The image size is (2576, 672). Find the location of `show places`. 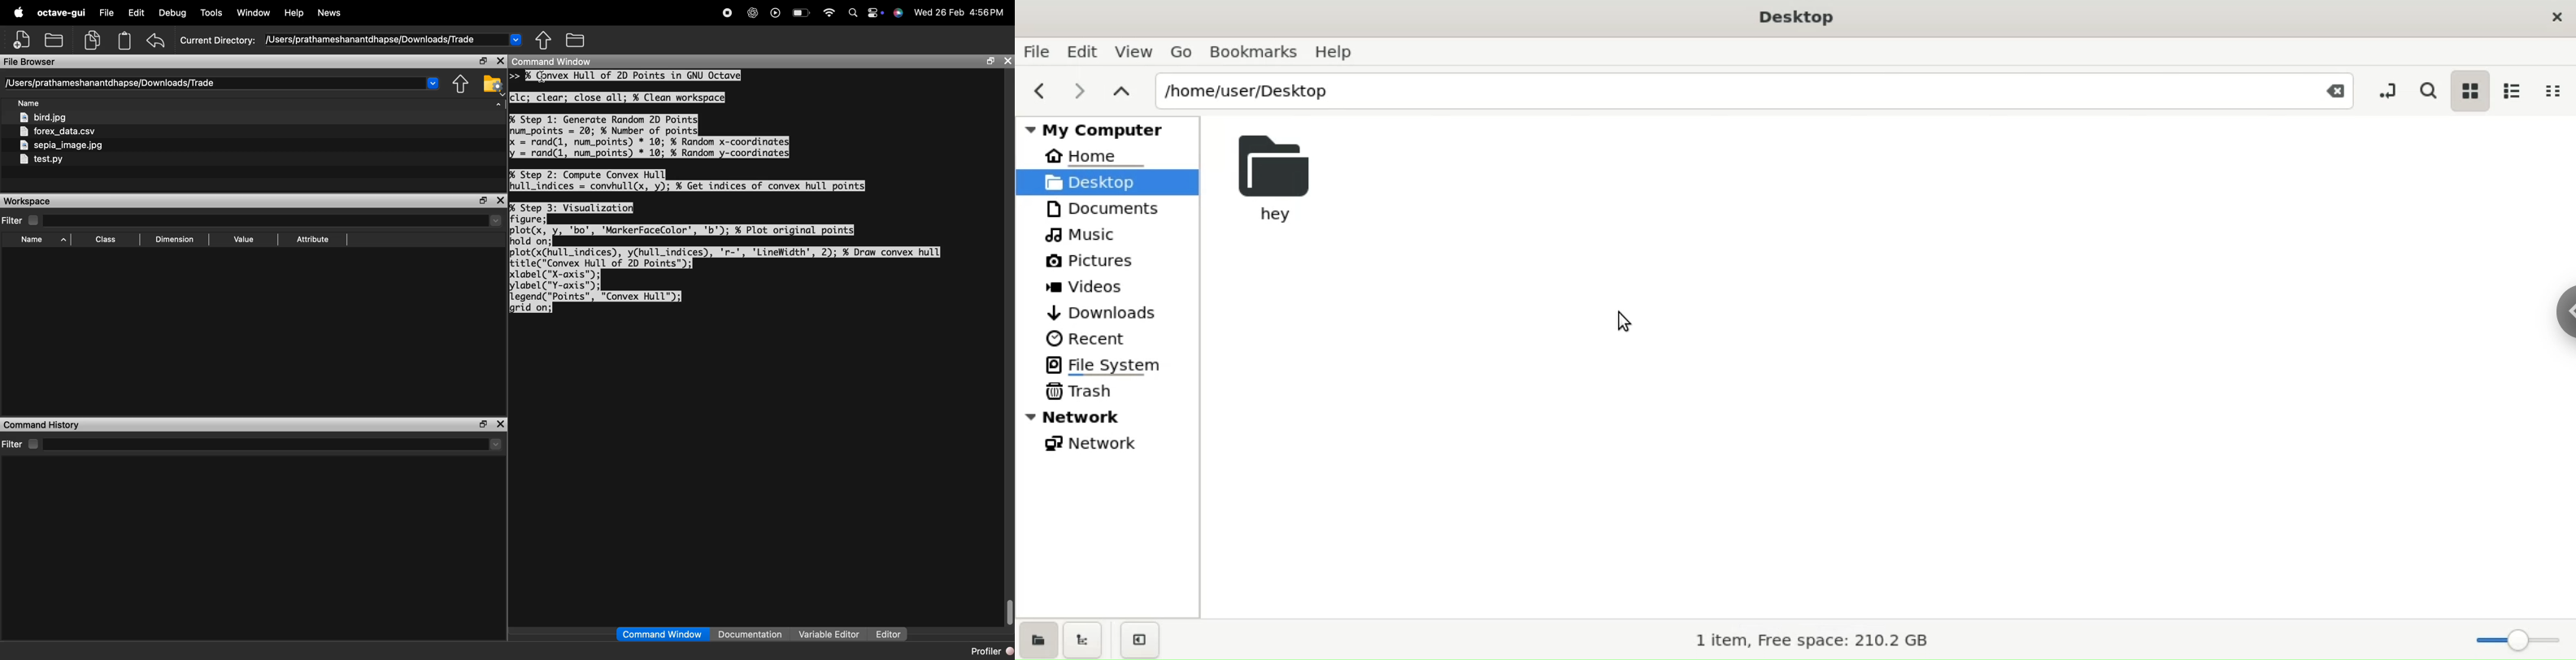

show places is located at coordinates (1039, 641).